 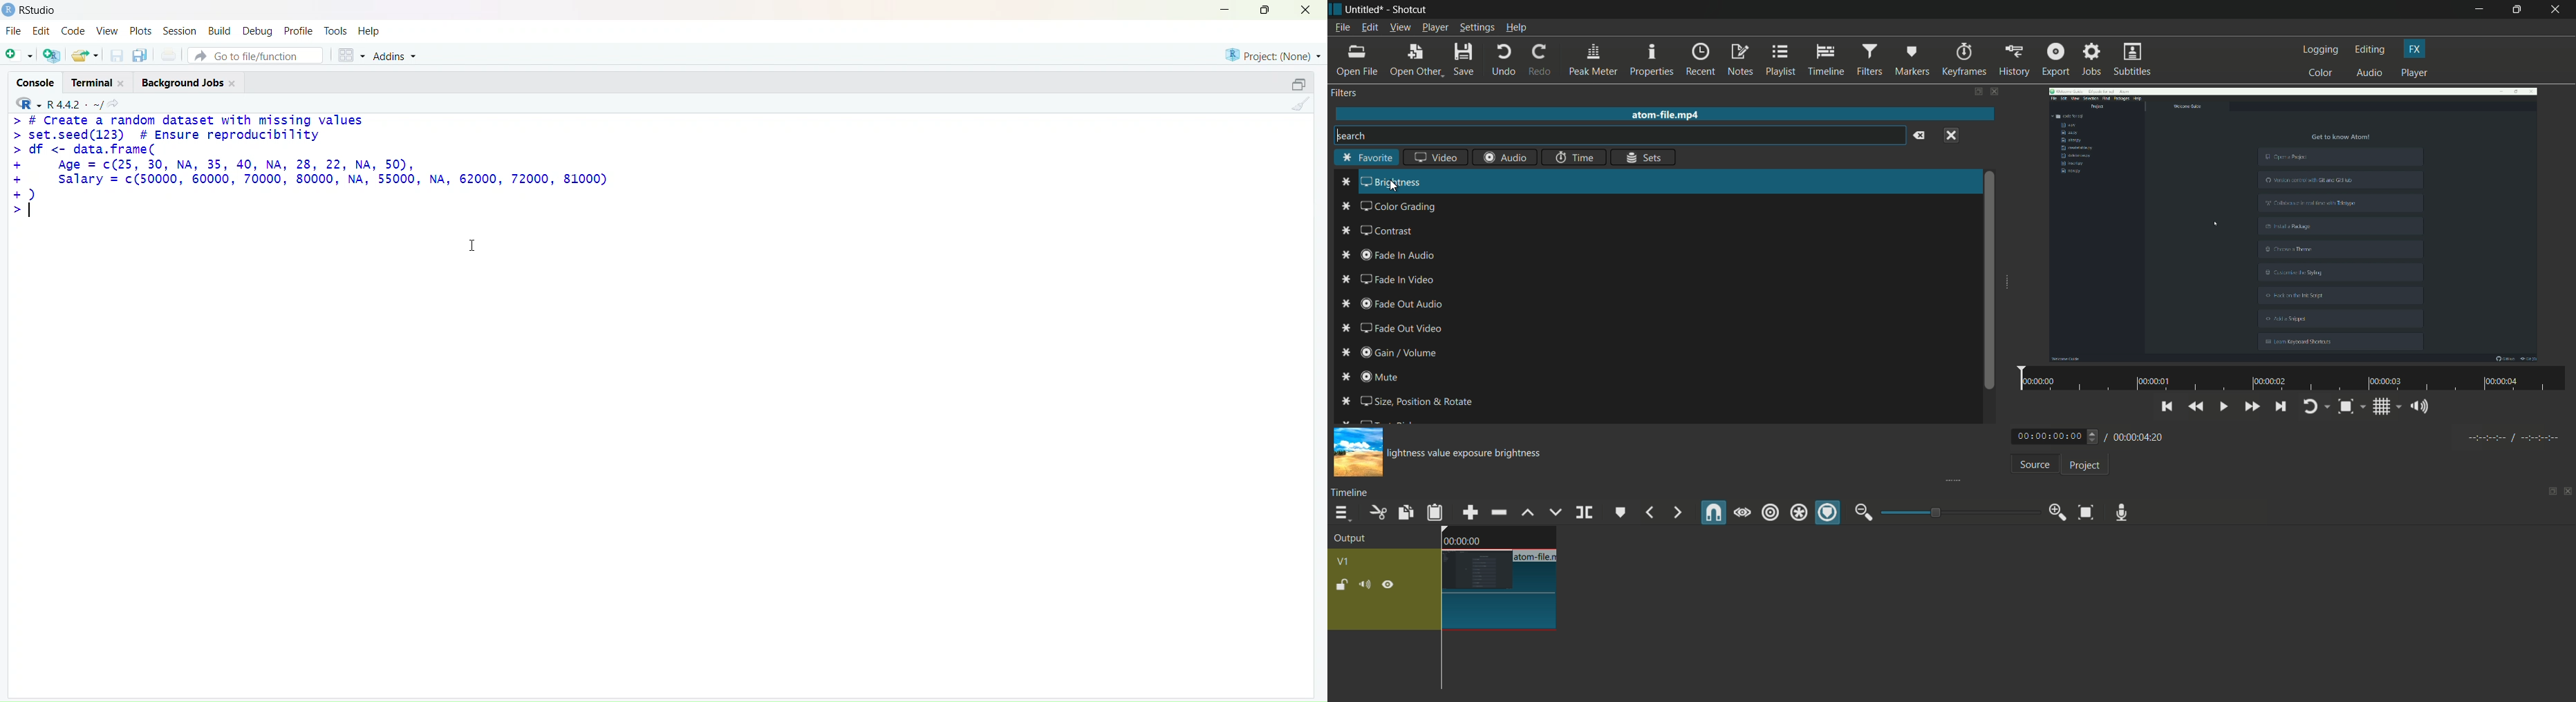 What do you see at coordinates (140, 56) in the screenshot?
I see `save all open documents` at bounding box center [140, 56].